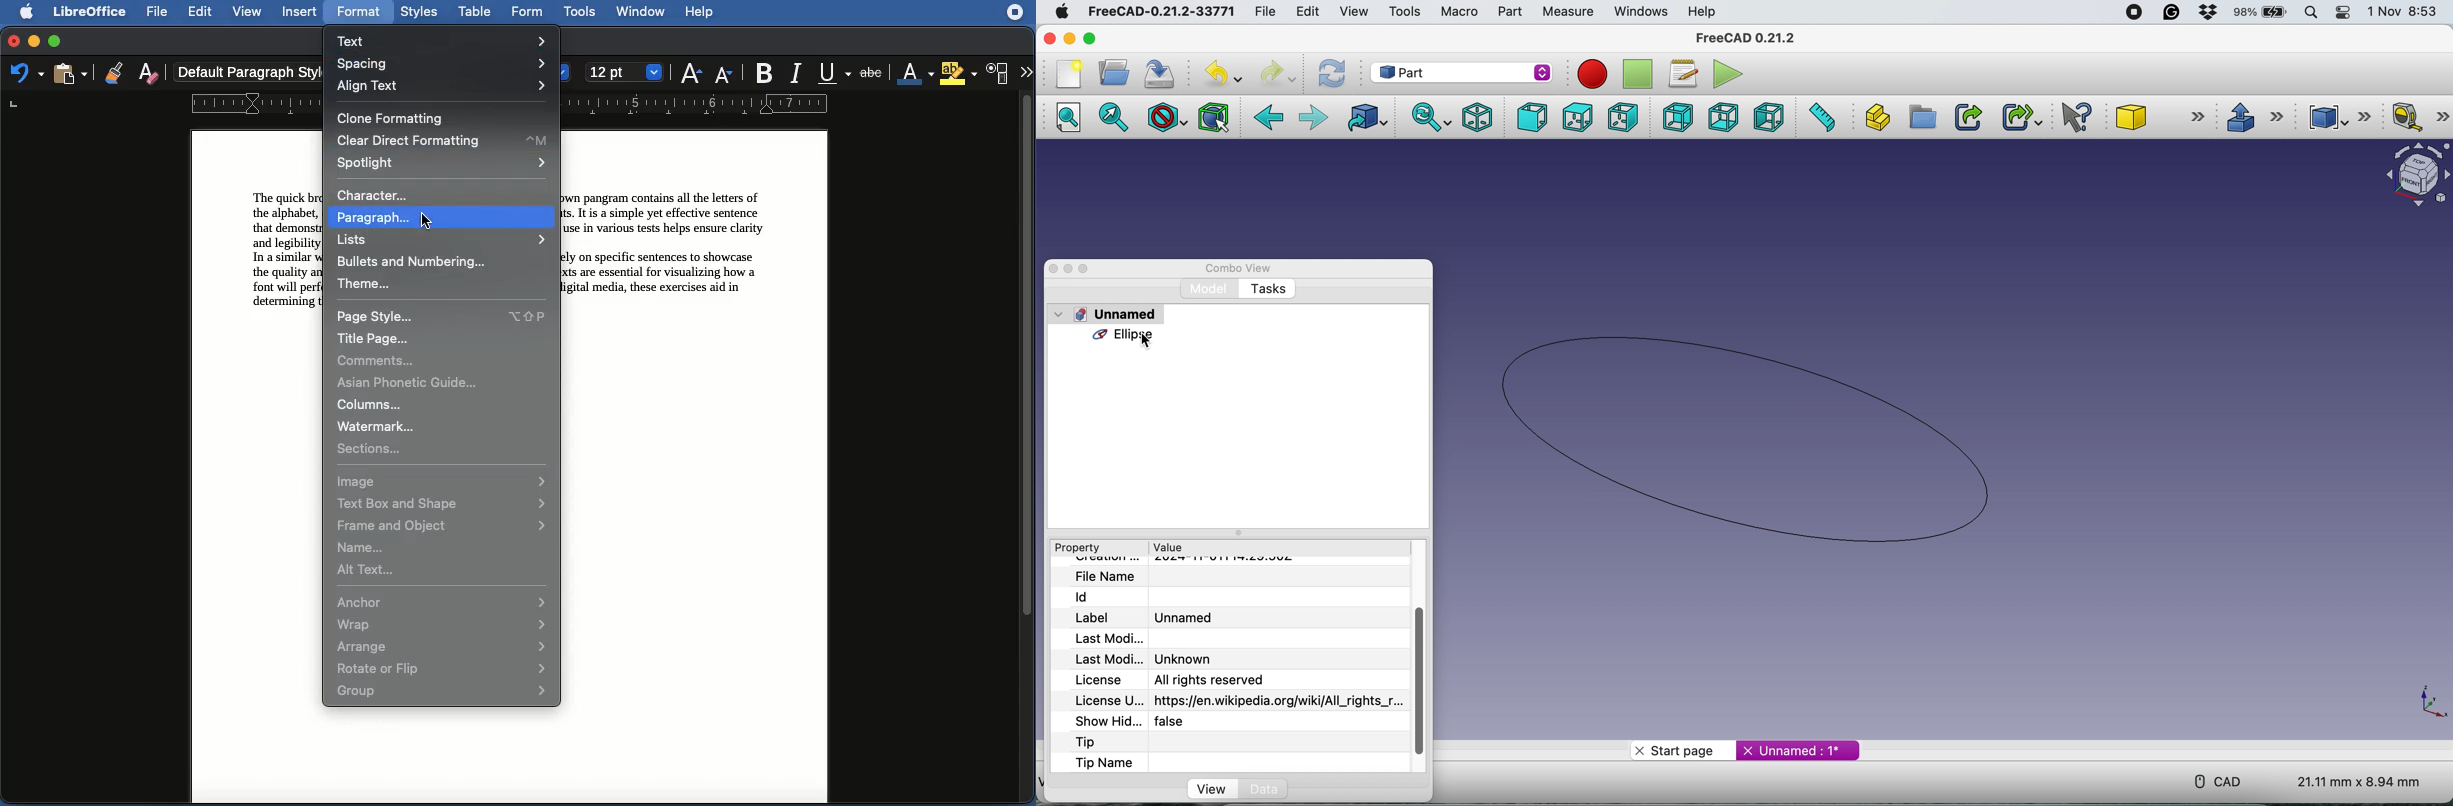 The width and height of the screenshot is (2464, 812). Describe the element at coordinates (1160, 658) in the screenshot. I see `last modified` at that location.